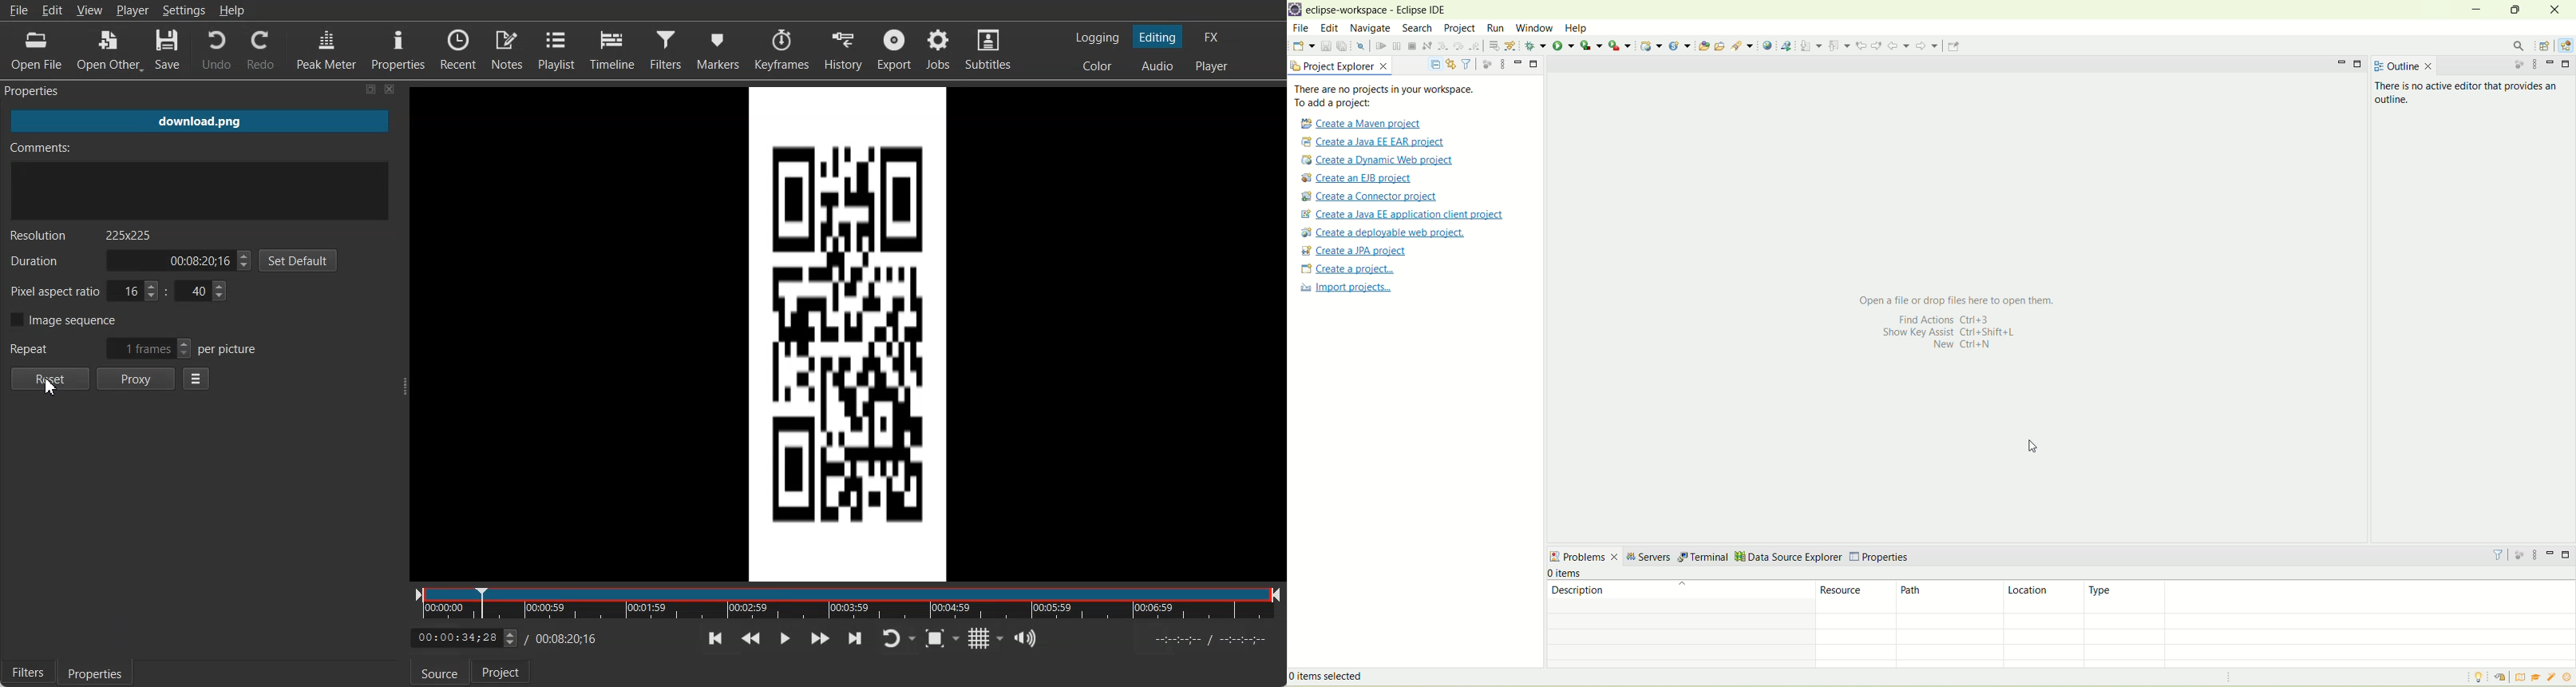 The height and width of the screenshot is (700, 2576). I want to click on save, so click(1324, 46).